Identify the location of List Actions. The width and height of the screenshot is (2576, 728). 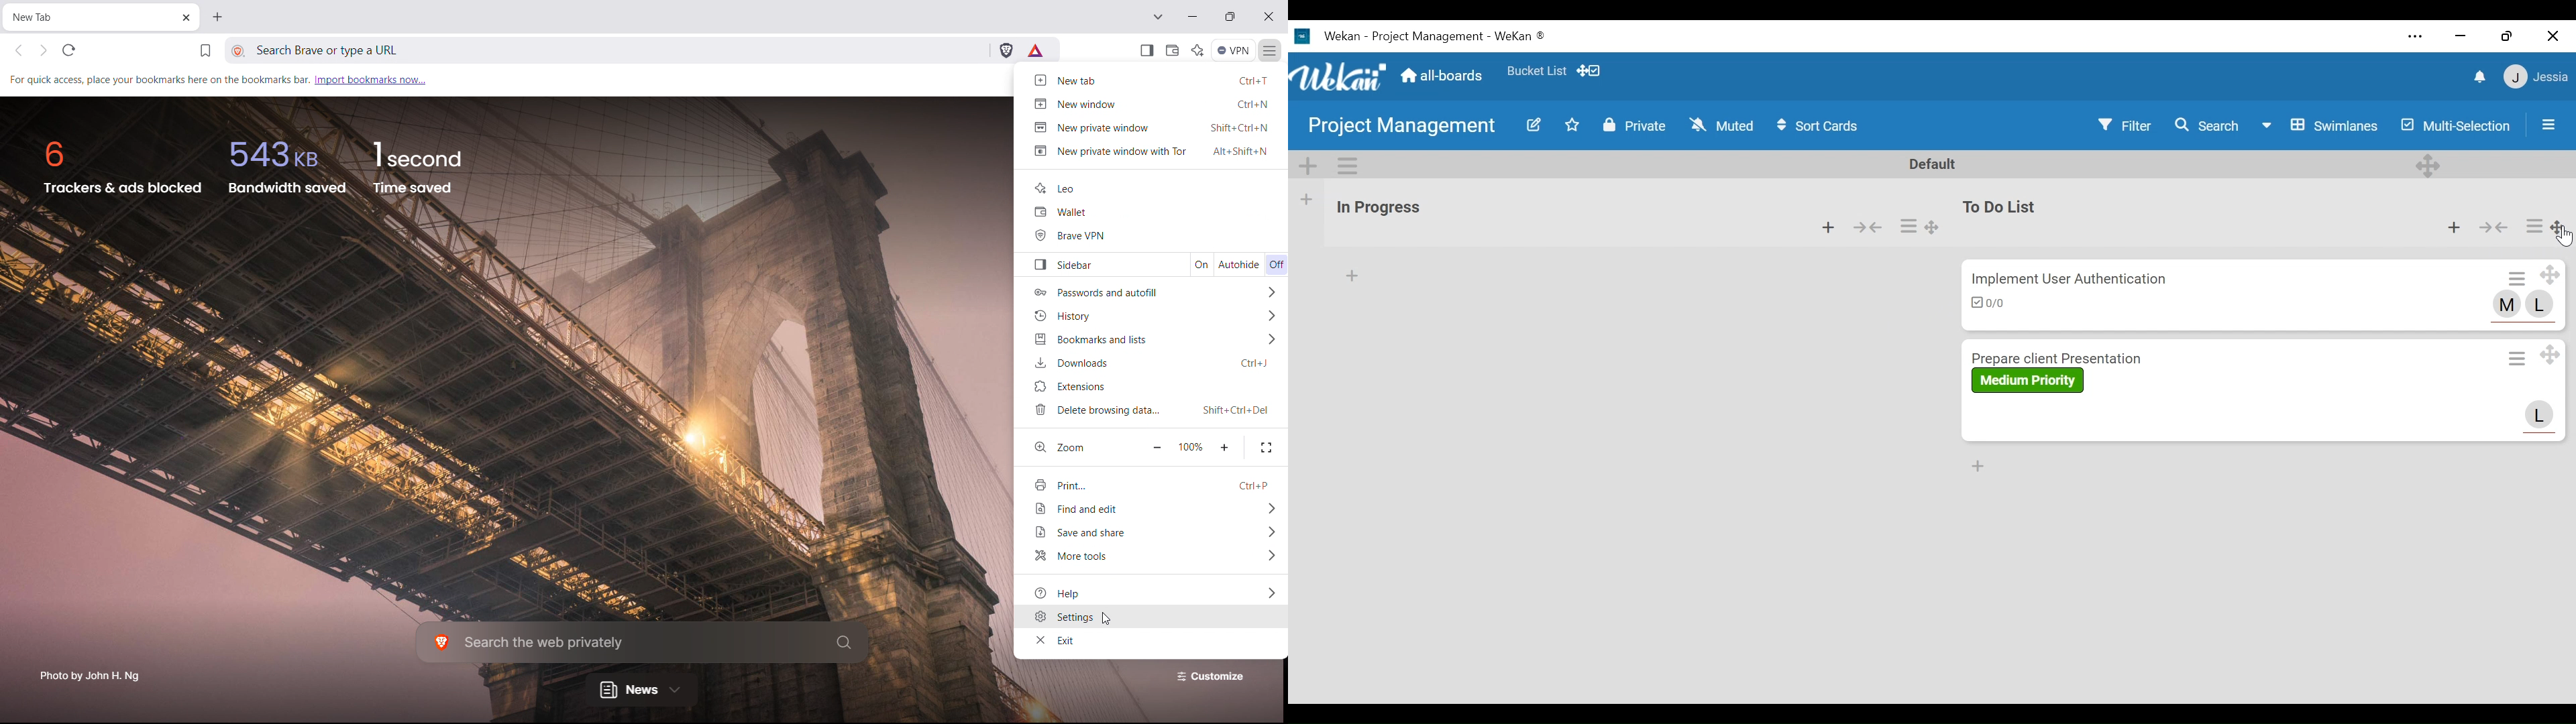
(1906, 225).